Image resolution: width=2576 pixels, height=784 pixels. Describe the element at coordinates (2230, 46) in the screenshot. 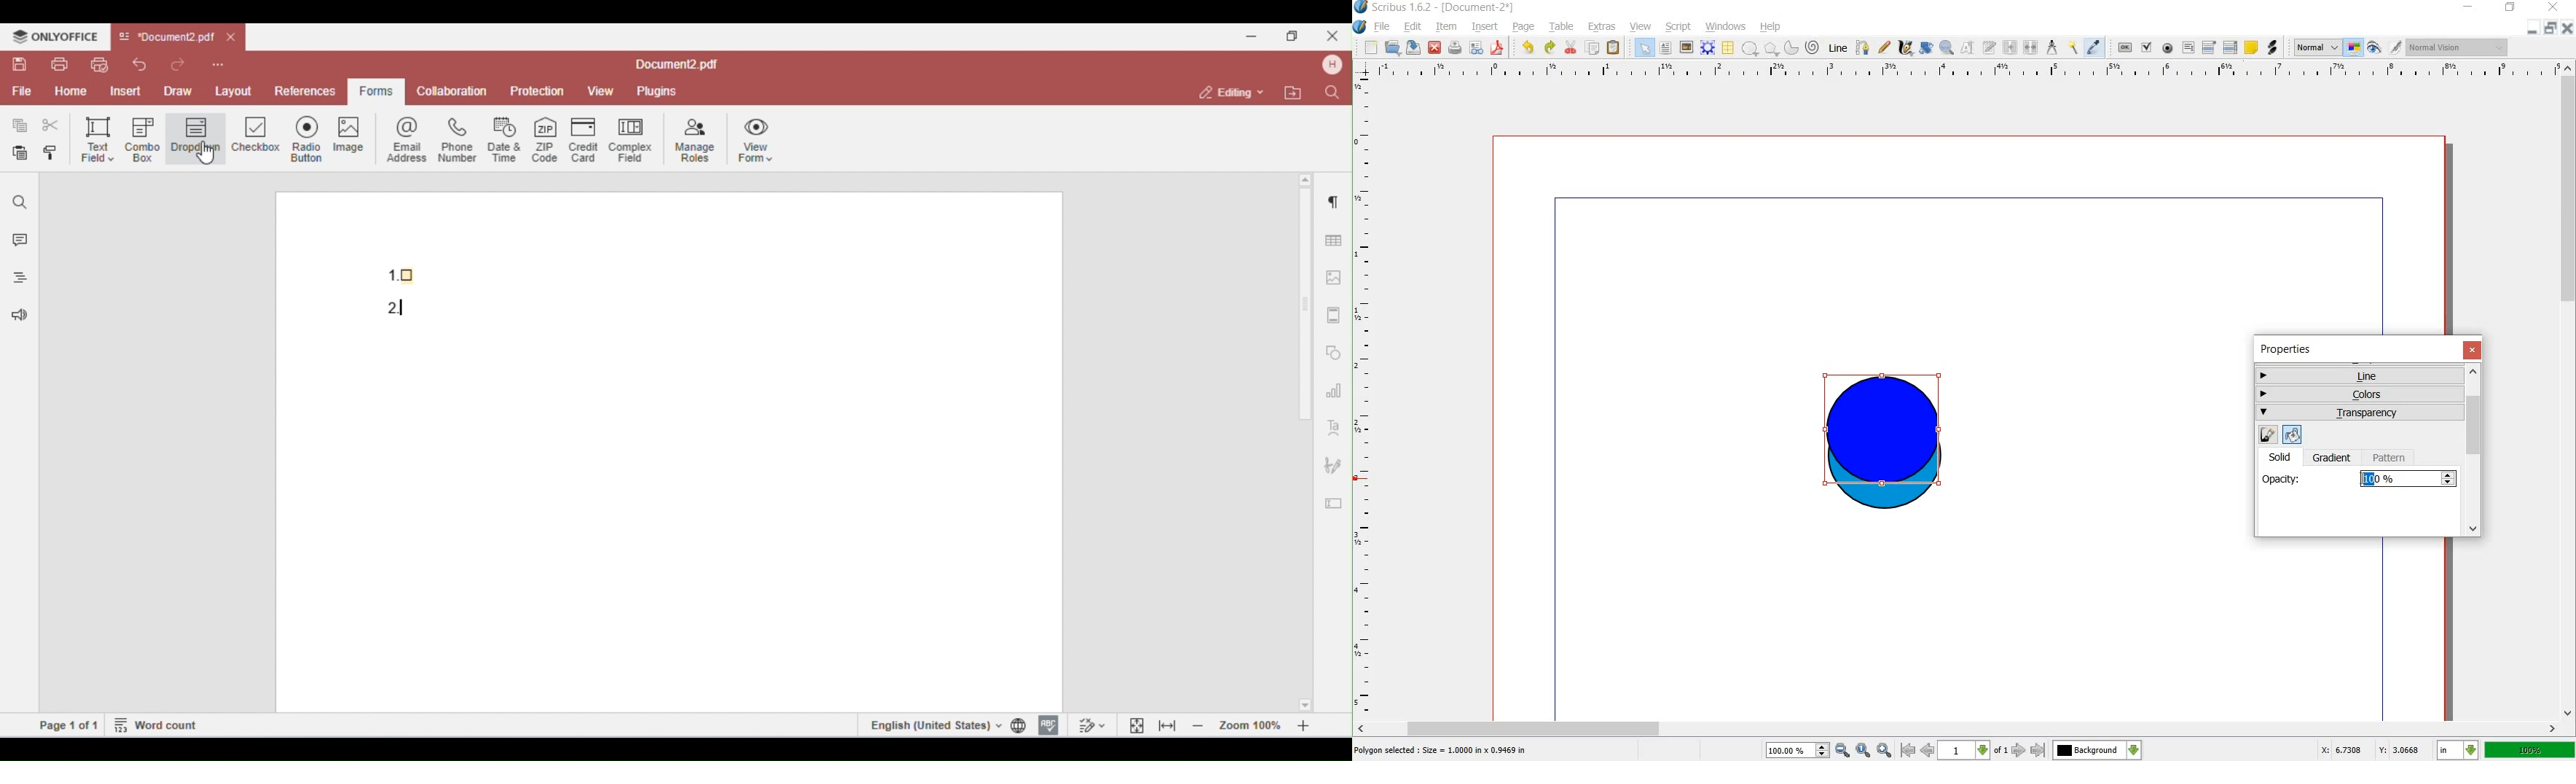

I see `pdf list box` at that location.